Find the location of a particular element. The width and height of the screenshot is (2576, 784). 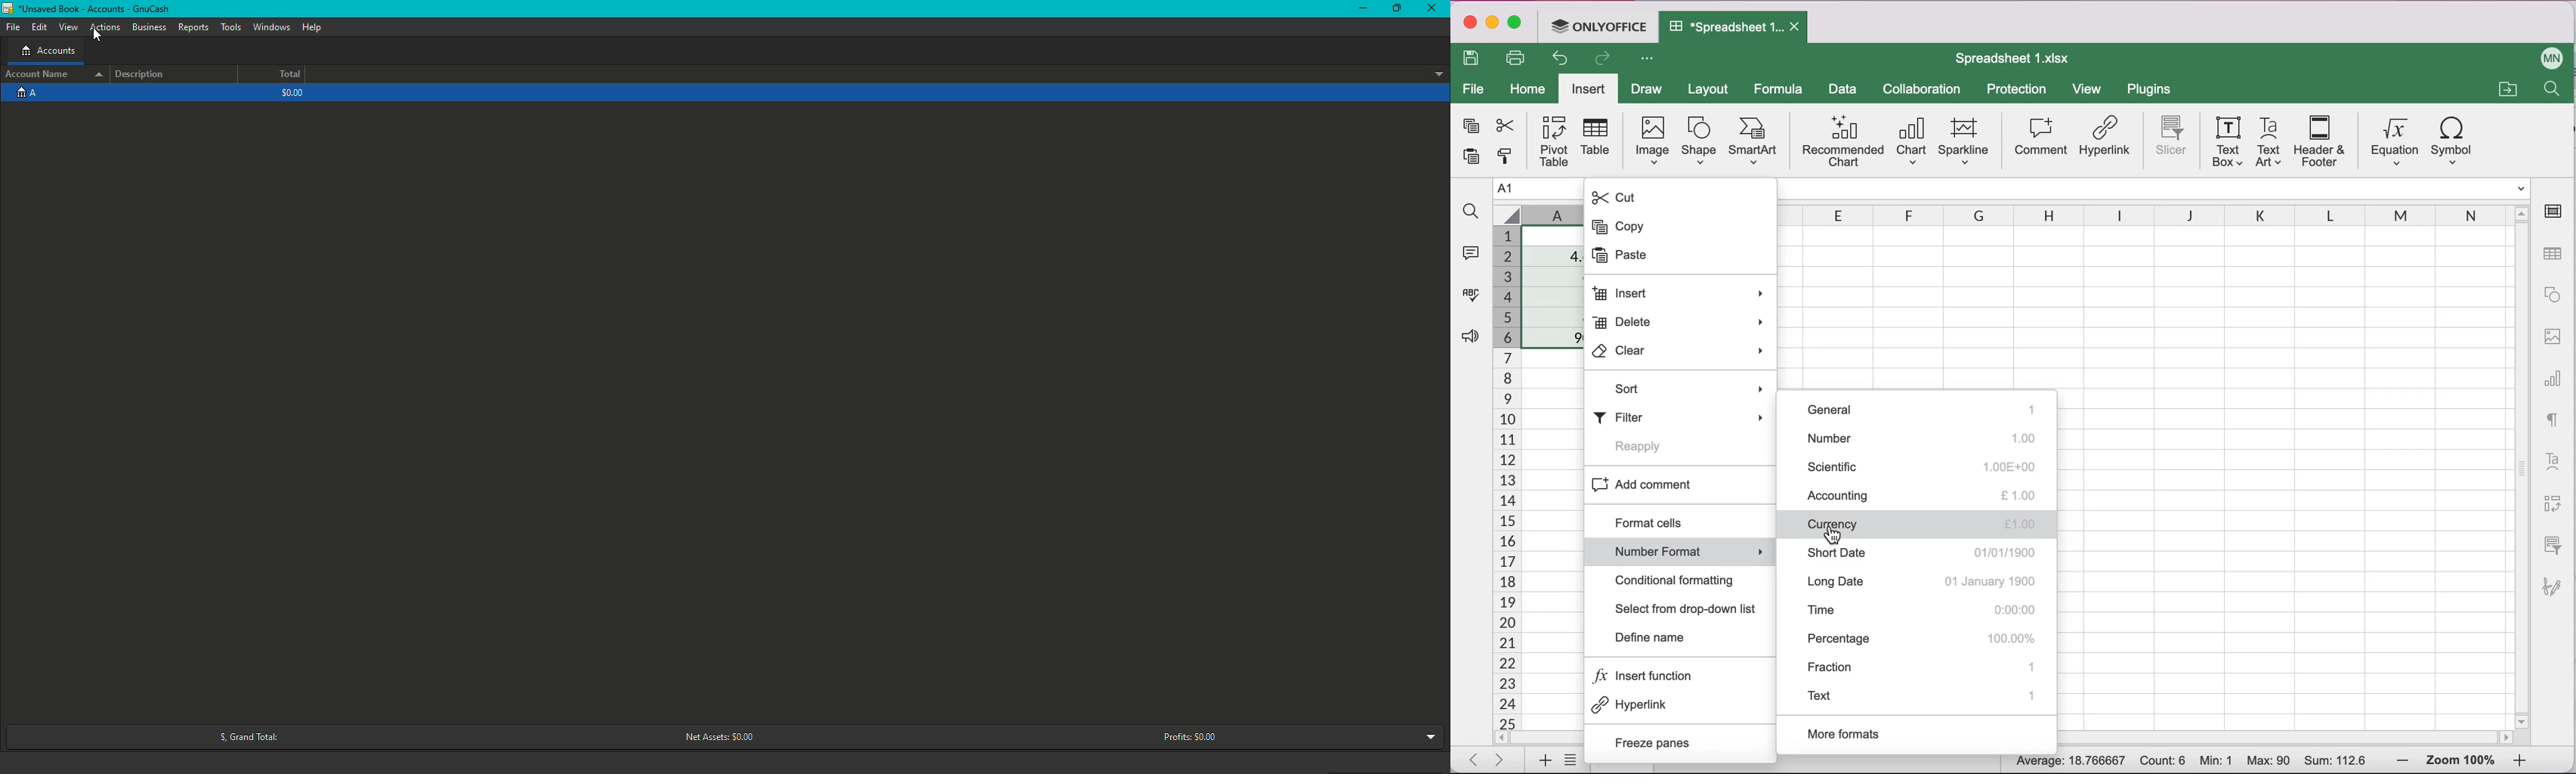

feedback and support is located at coordinates (1470, 335).